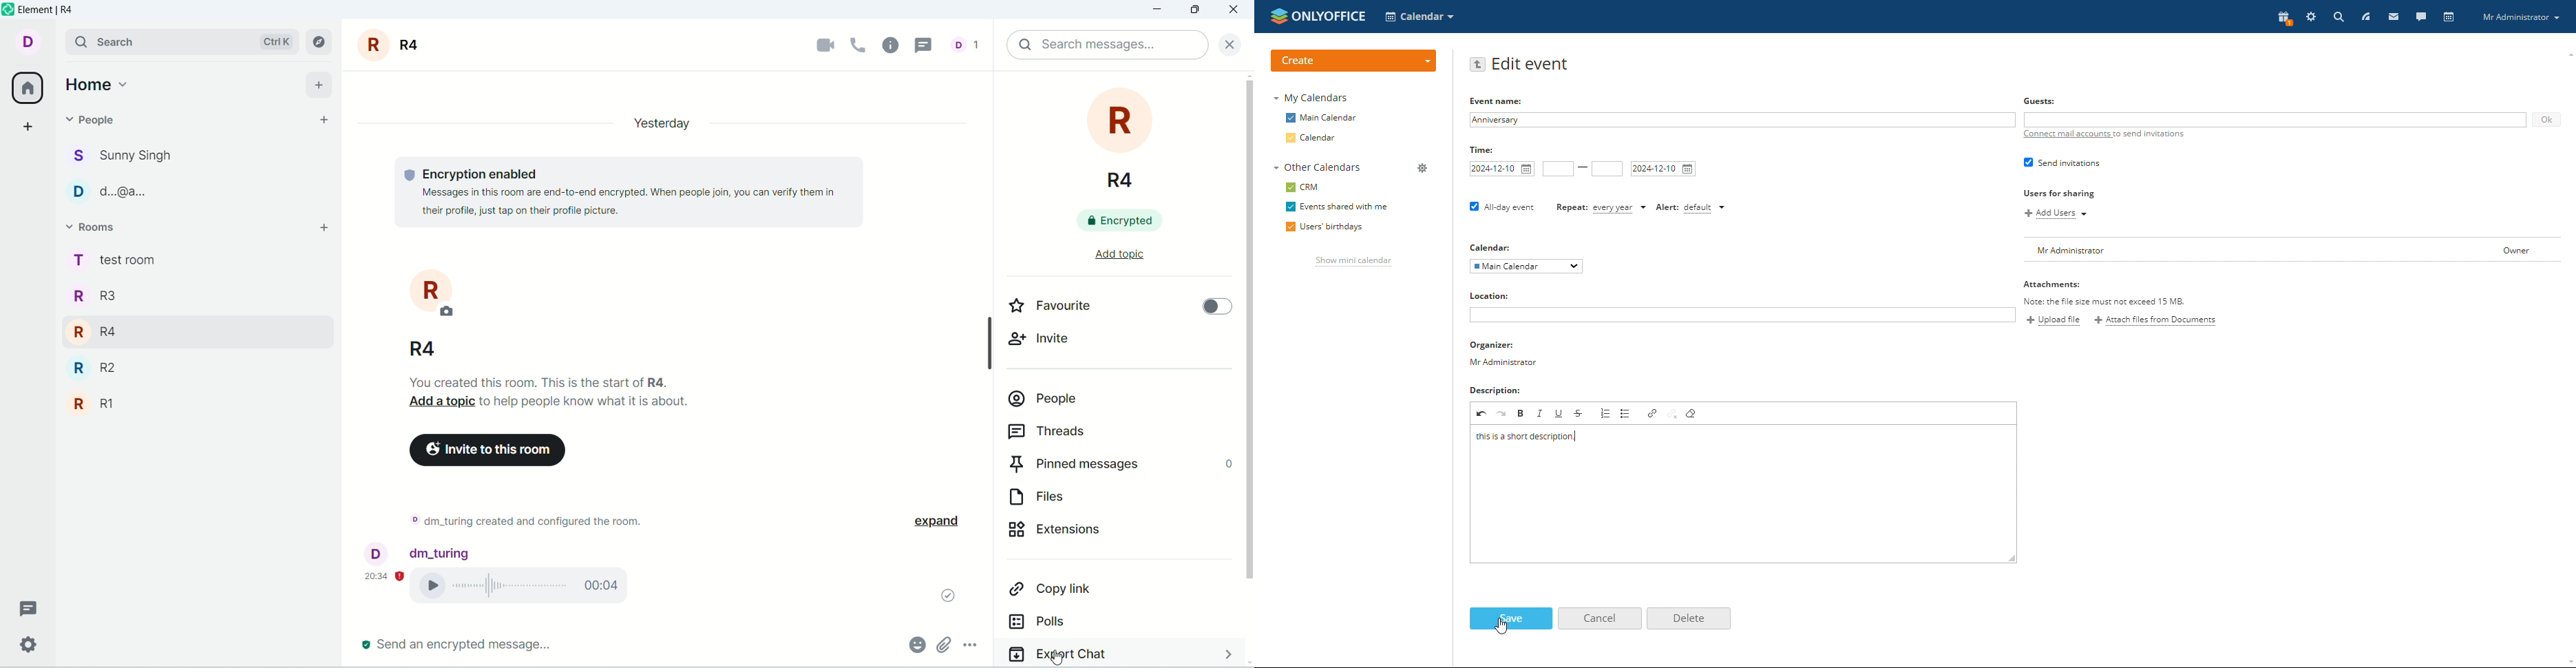 This screenshot has height=672, width=2576. I want to click on room, so click(1124, 137).